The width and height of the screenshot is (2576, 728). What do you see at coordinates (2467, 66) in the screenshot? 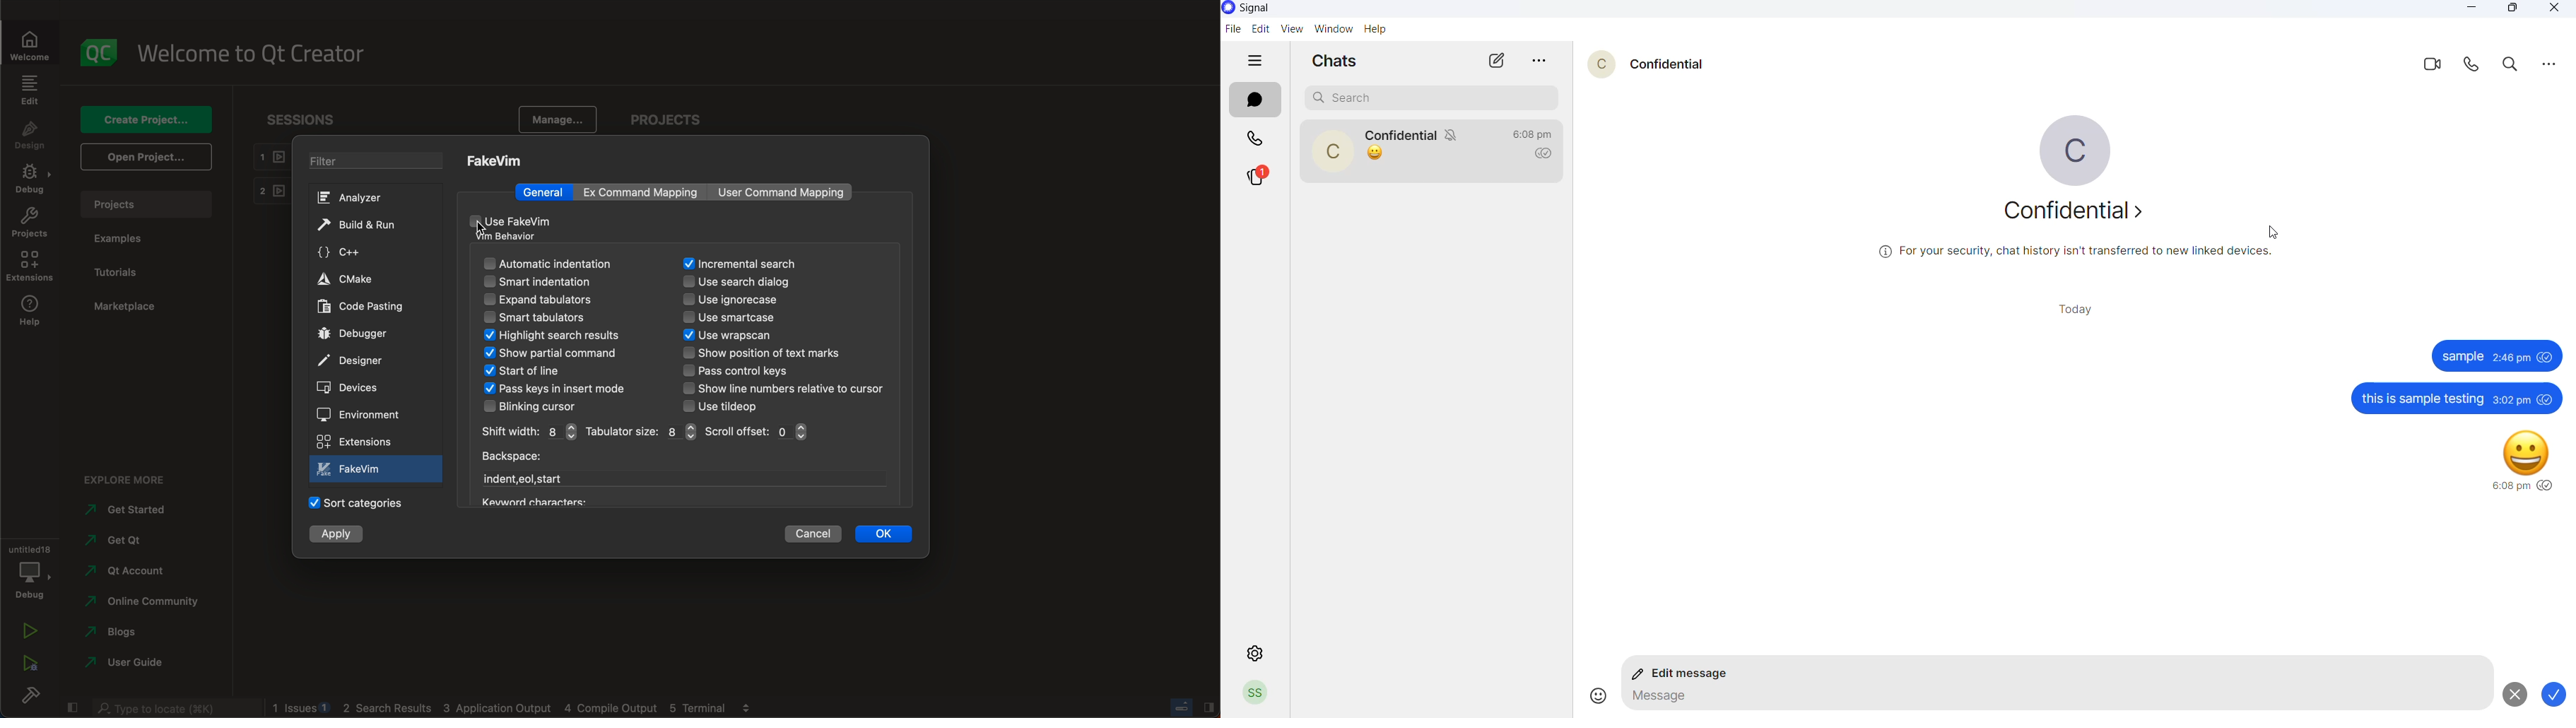
I see `voice call` at bounding box center [2467, 66].